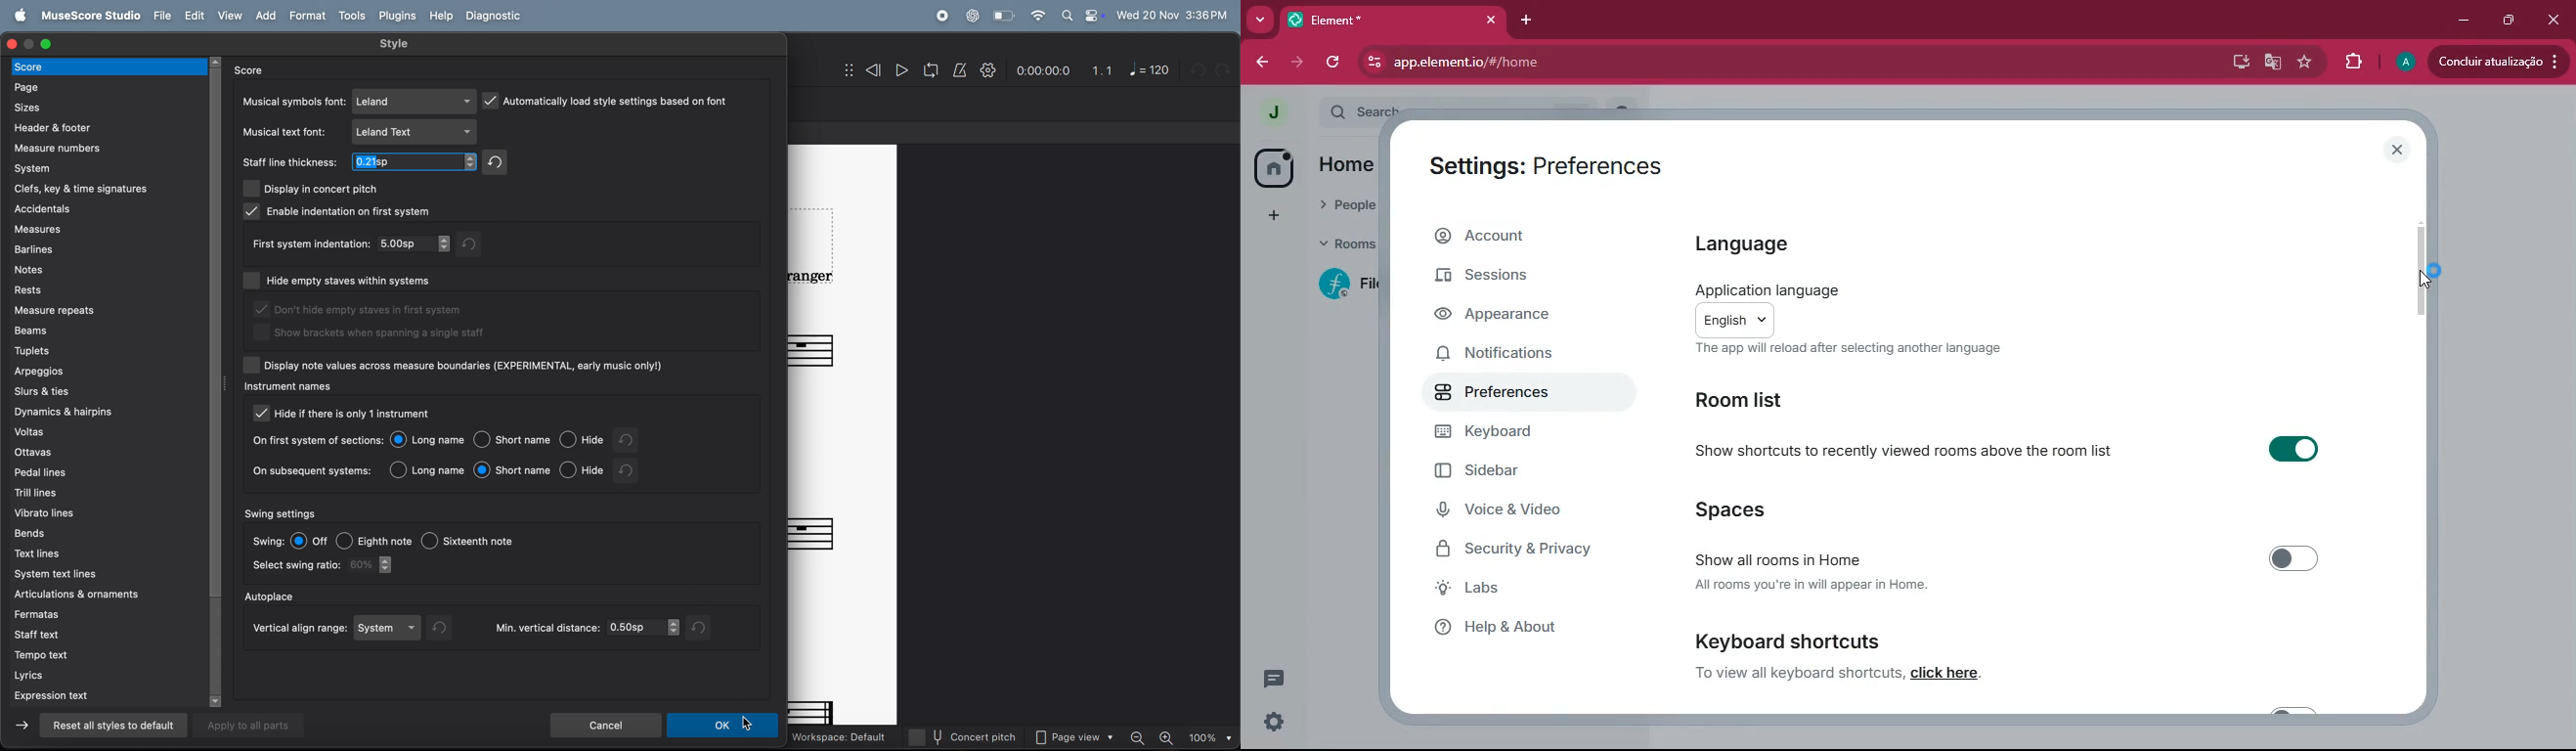 This screenshot has height=756, width=2576. Describe the element at coordinates (582, 469) in the screenshot. I see `hide` at that location.